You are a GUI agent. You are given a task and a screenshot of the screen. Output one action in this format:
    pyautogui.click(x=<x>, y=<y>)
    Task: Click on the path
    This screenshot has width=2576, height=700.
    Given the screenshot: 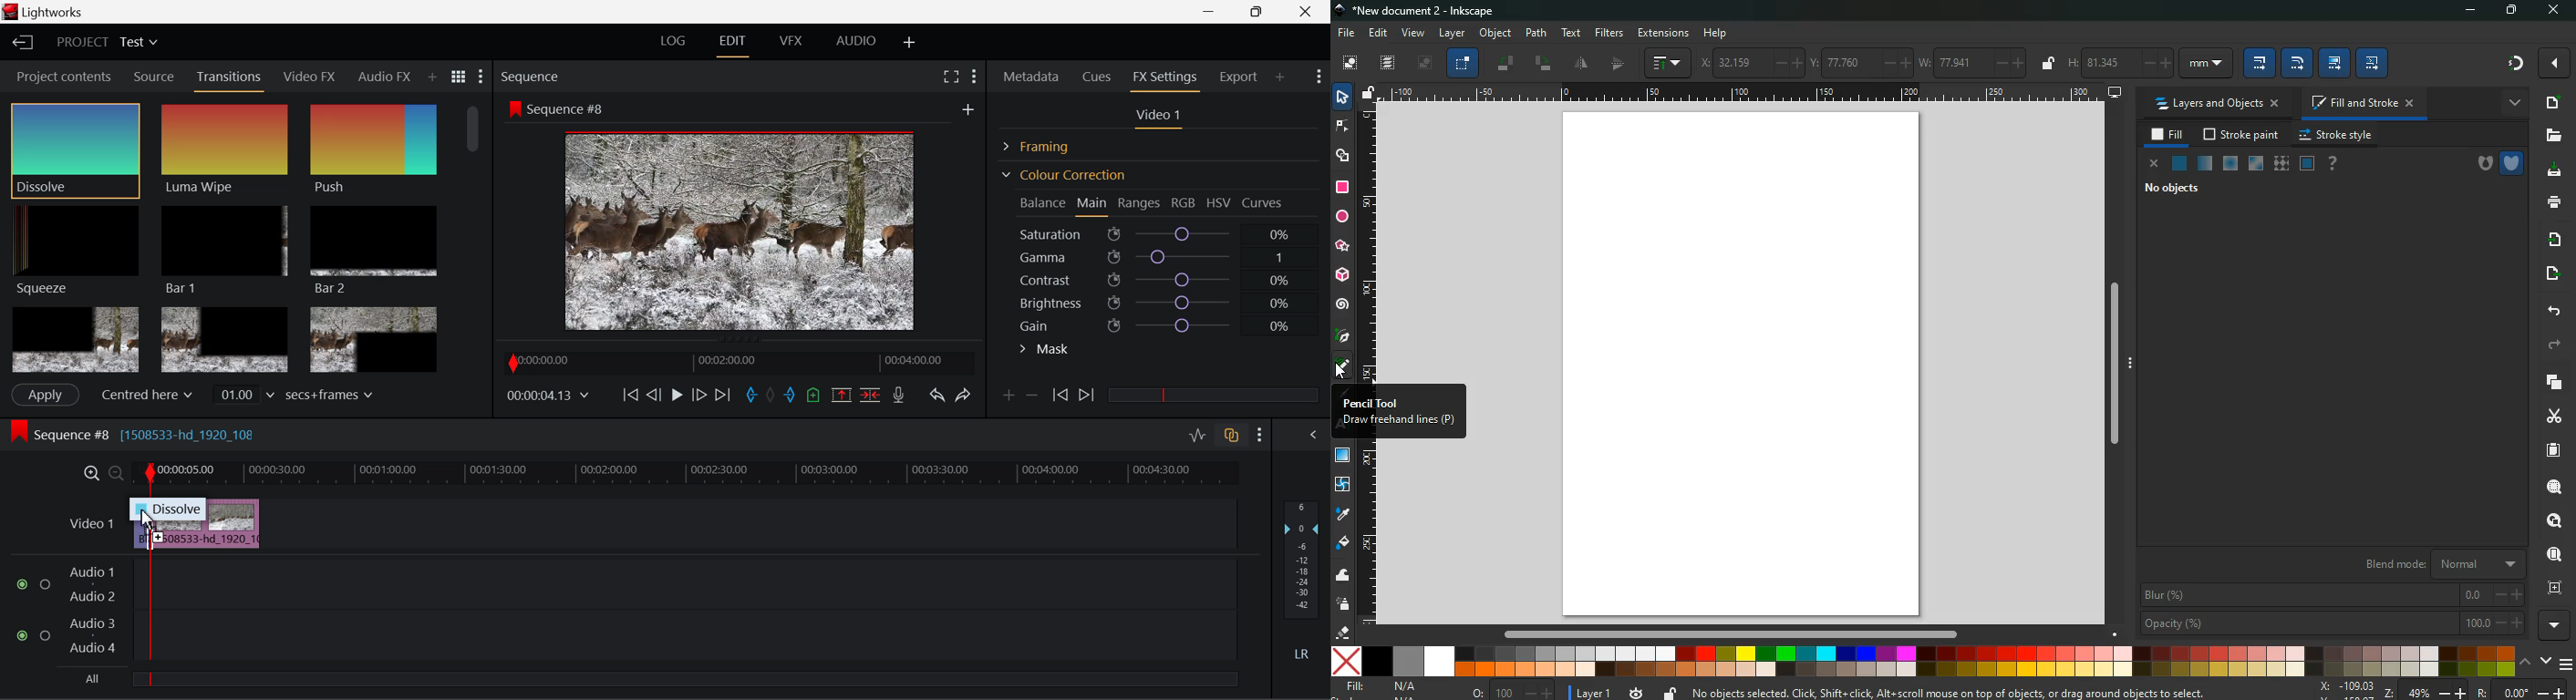 What is the action you would take?
    pyautogui.click(x=1536, y=32)
    